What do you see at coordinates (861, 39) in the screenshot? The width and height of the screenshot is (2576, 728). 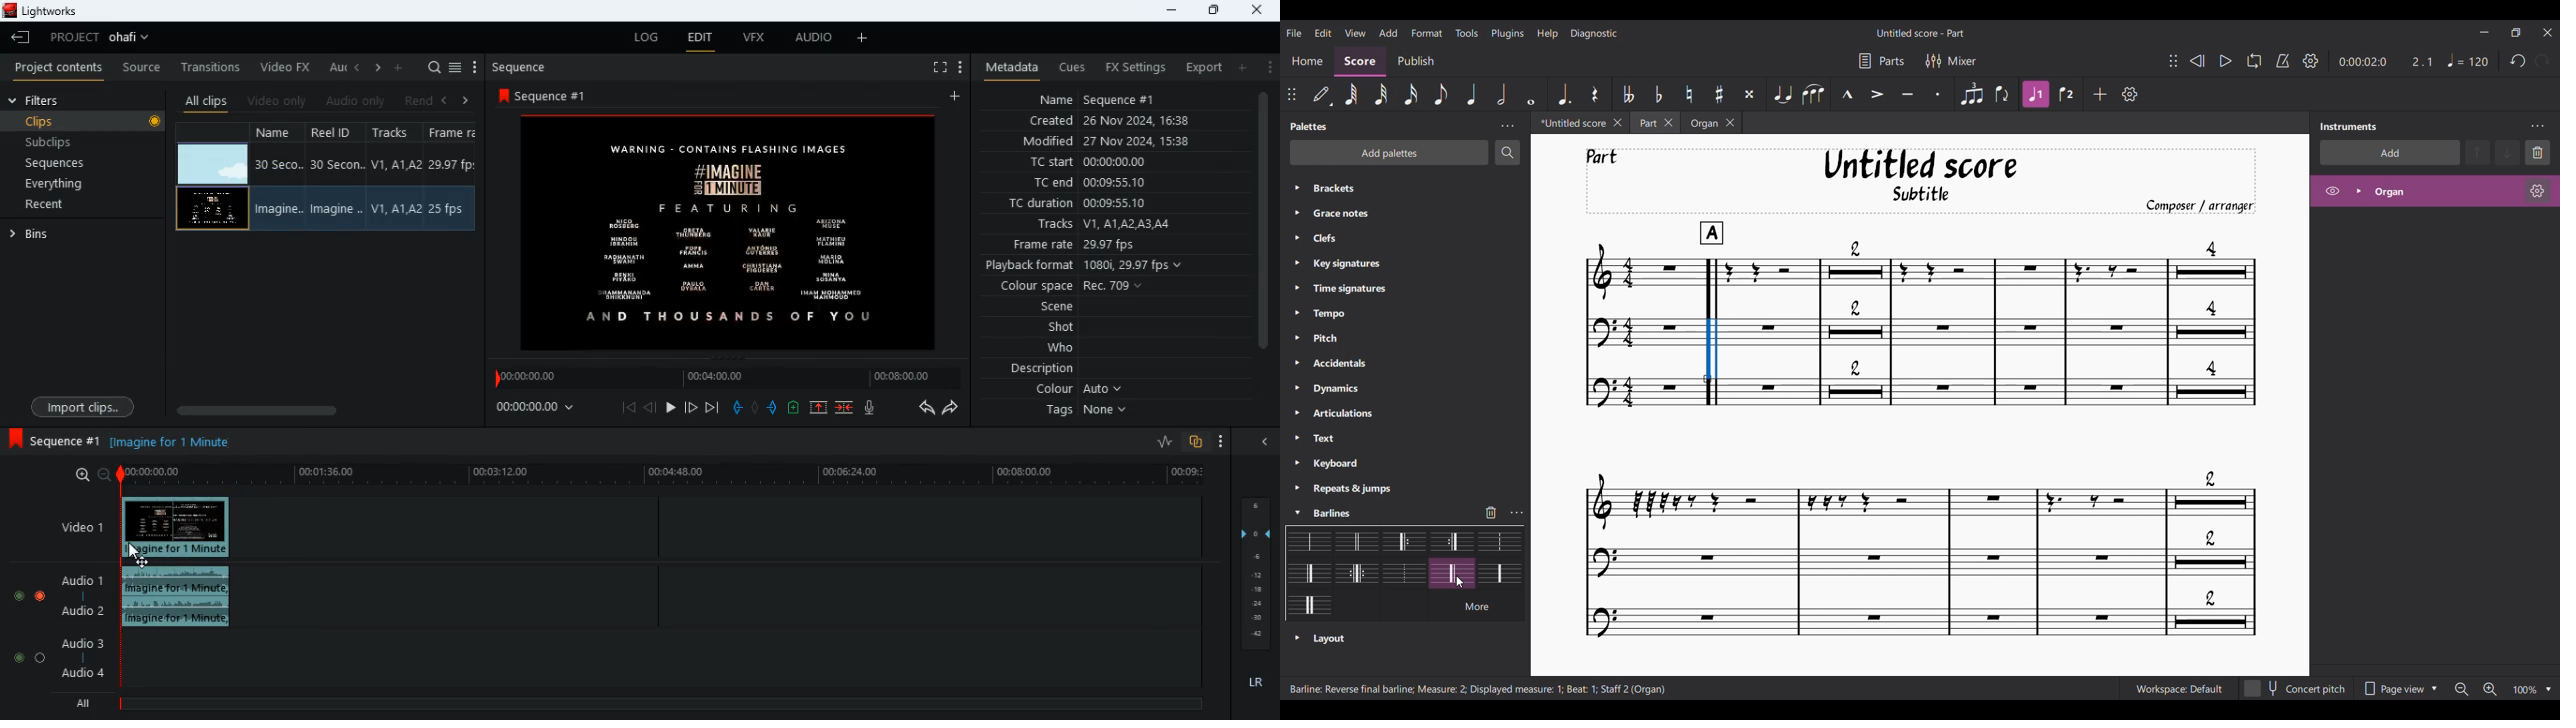 I see `more` at bounding box center [861, 39].